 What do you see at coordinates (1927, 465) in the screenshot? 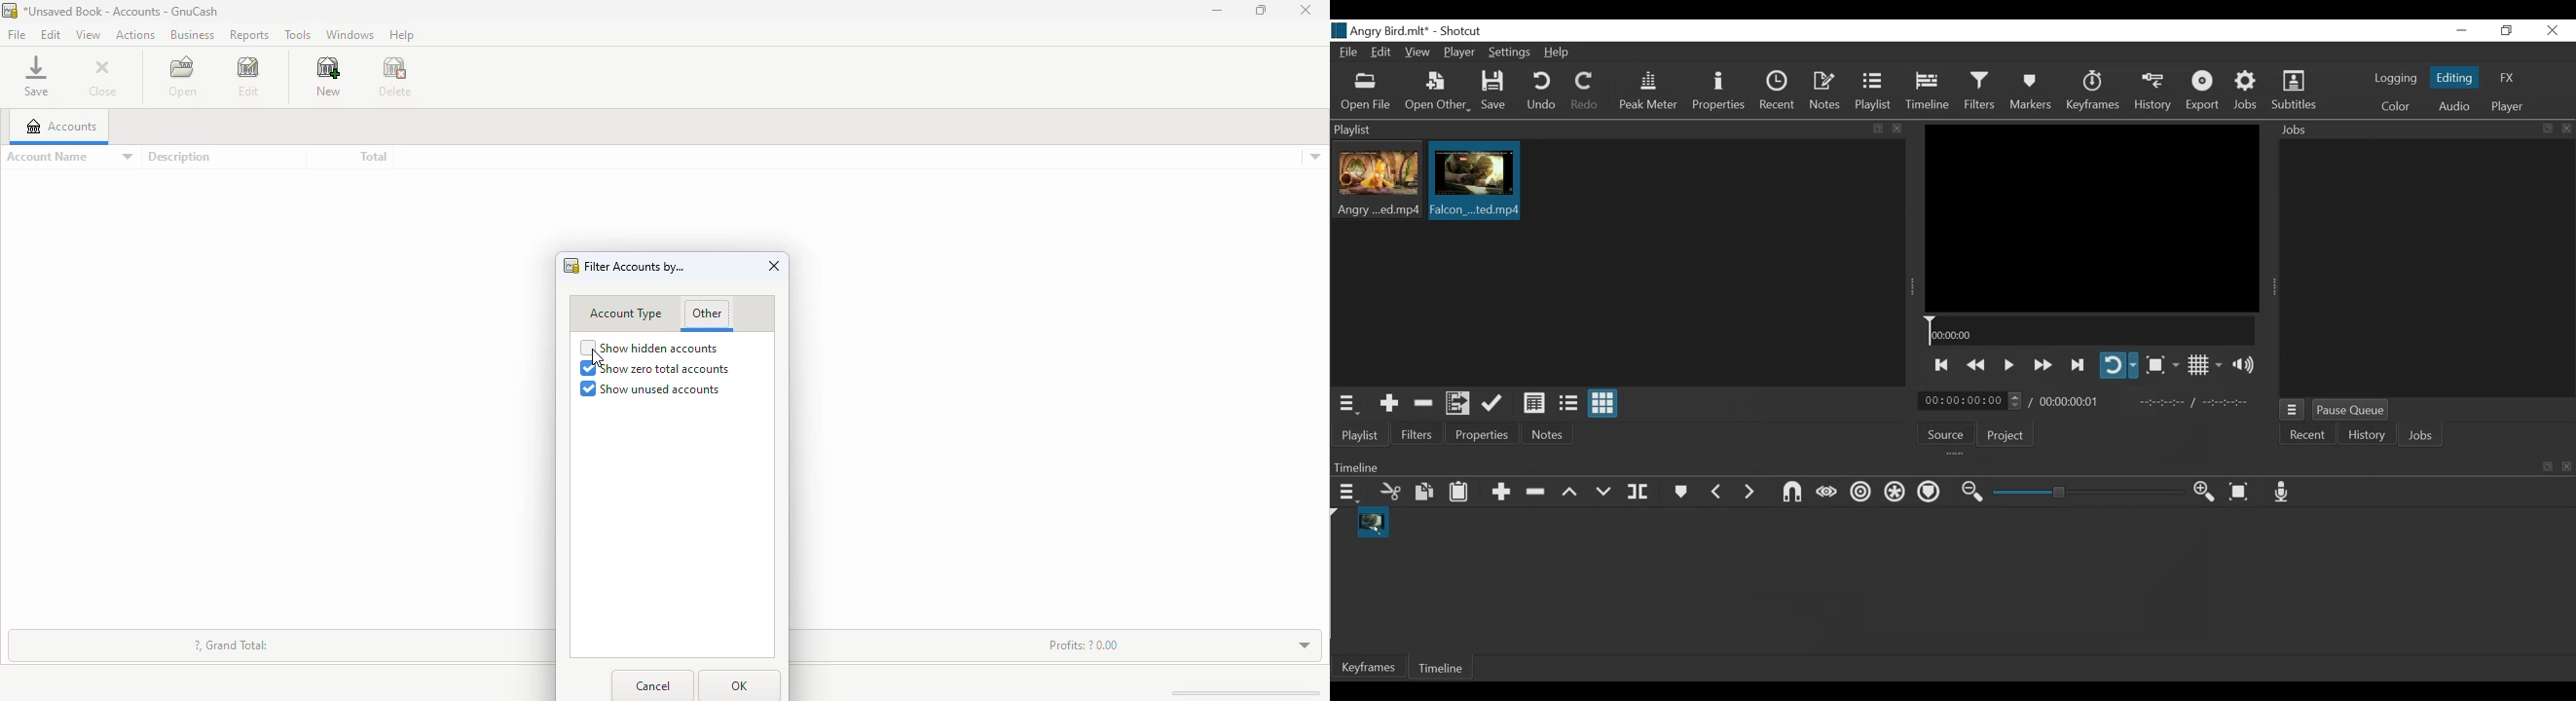
I see `Timeline` at bounding box center [1927, 465].